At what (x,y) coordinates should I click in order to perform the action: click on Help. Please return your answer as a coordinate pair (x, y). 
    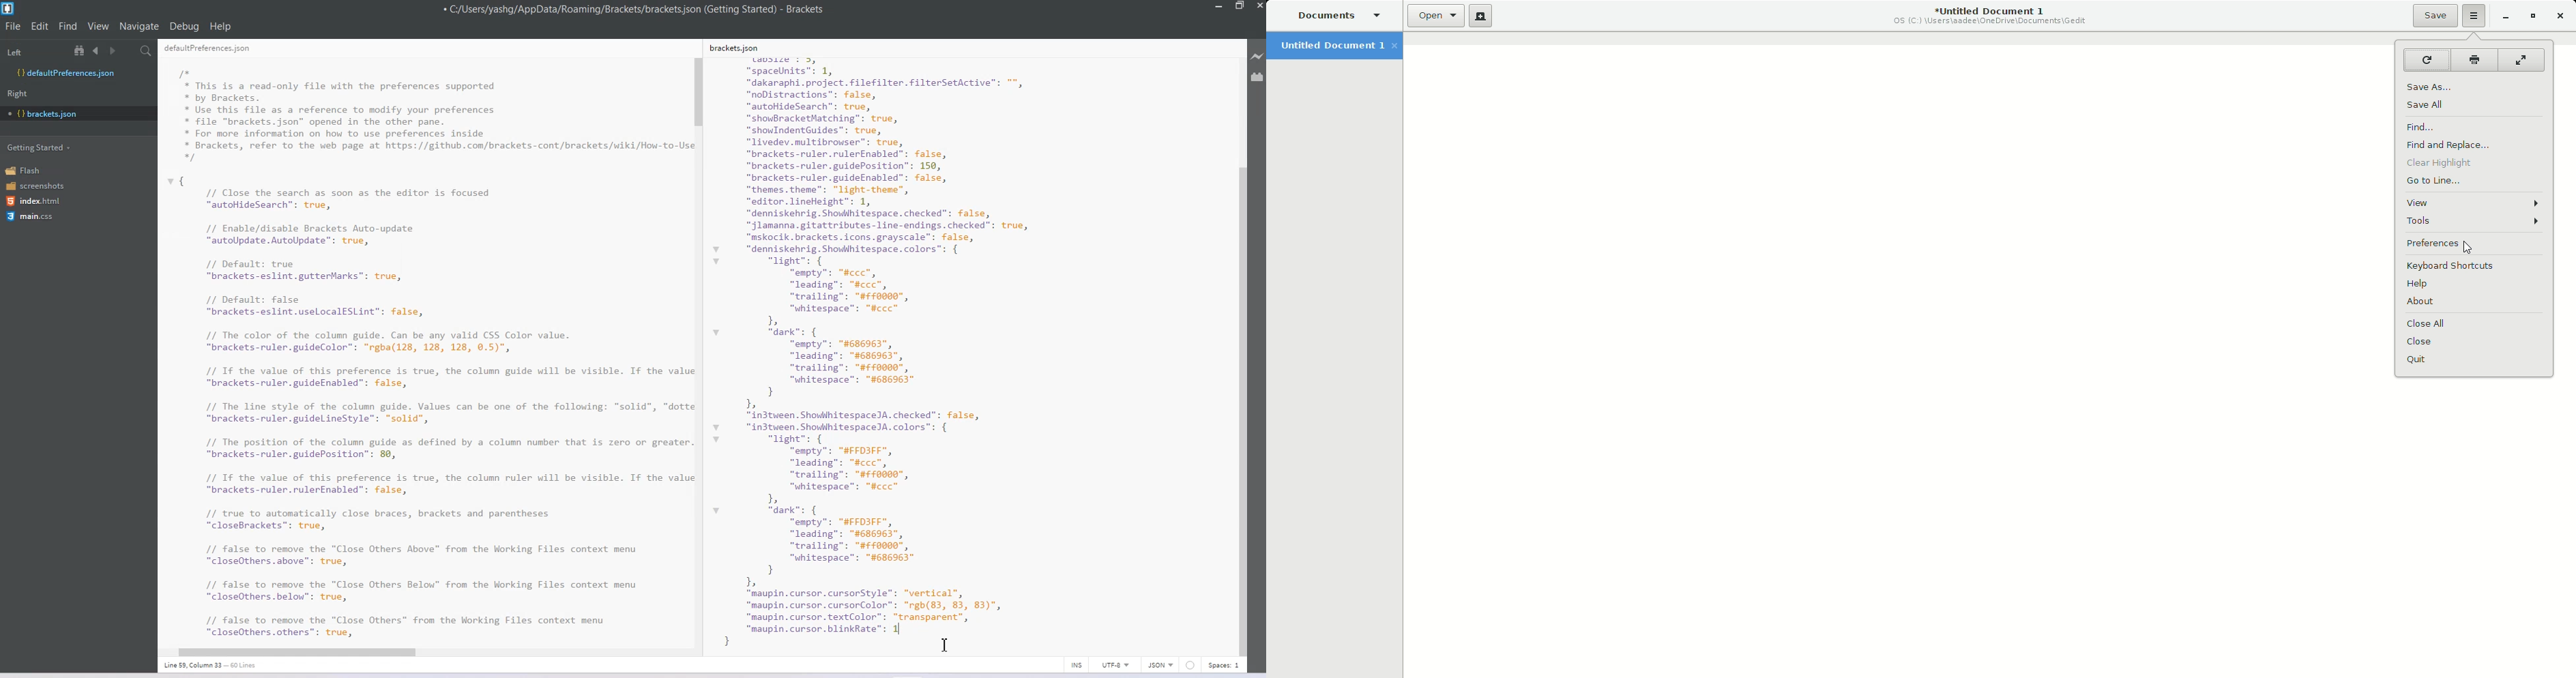
    Looking at the image, I should click on (221, 26).